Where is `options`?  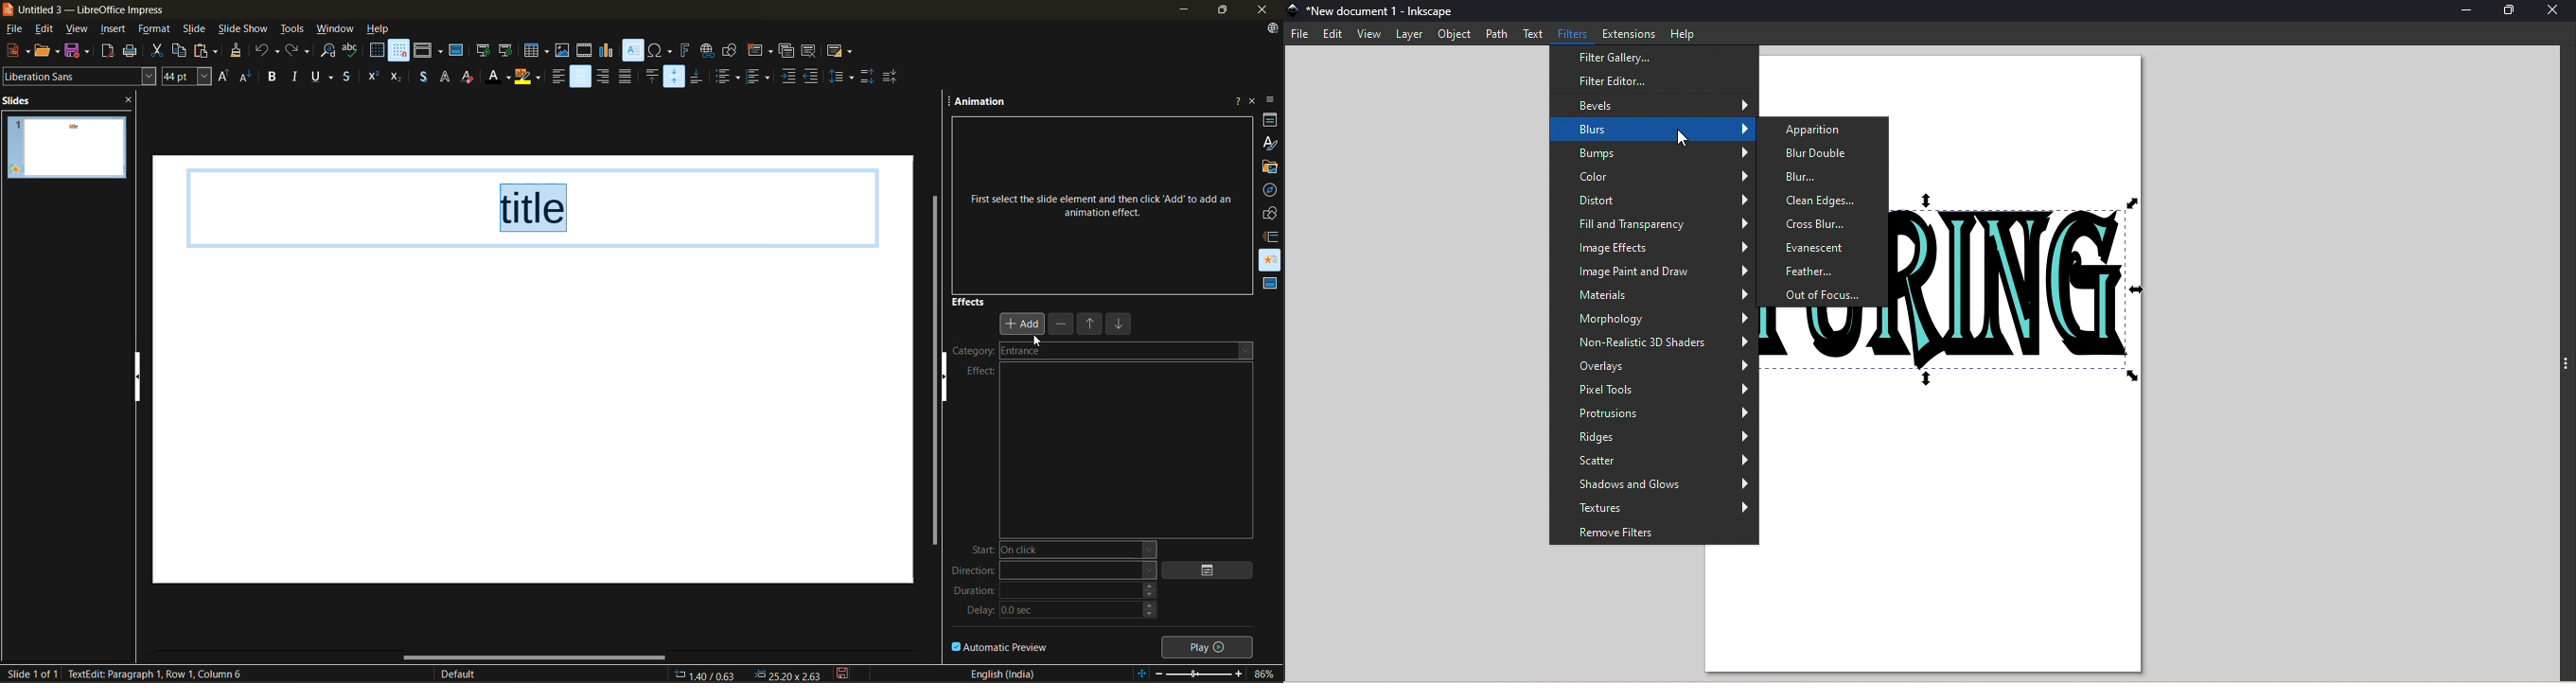 options is located at coordinates (1214, 570).